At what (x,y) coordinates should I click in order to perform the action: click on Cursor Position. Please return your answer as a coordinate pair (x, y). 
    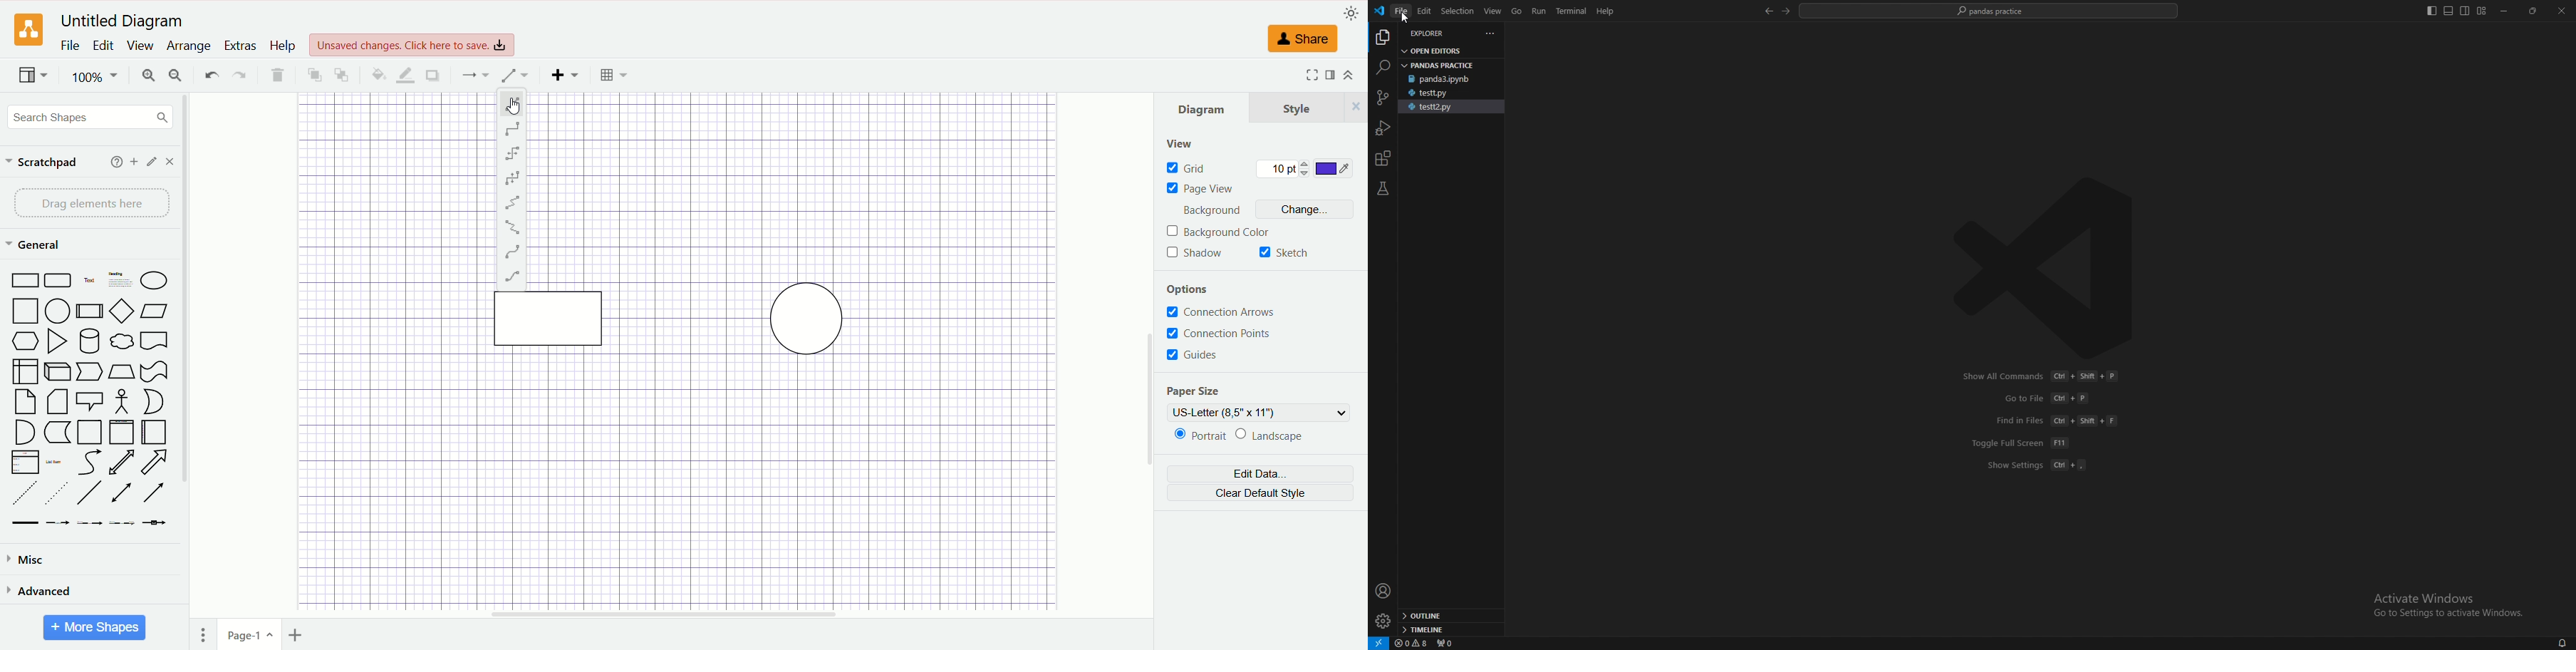
    Looking at the image, I should click on (515, 106).